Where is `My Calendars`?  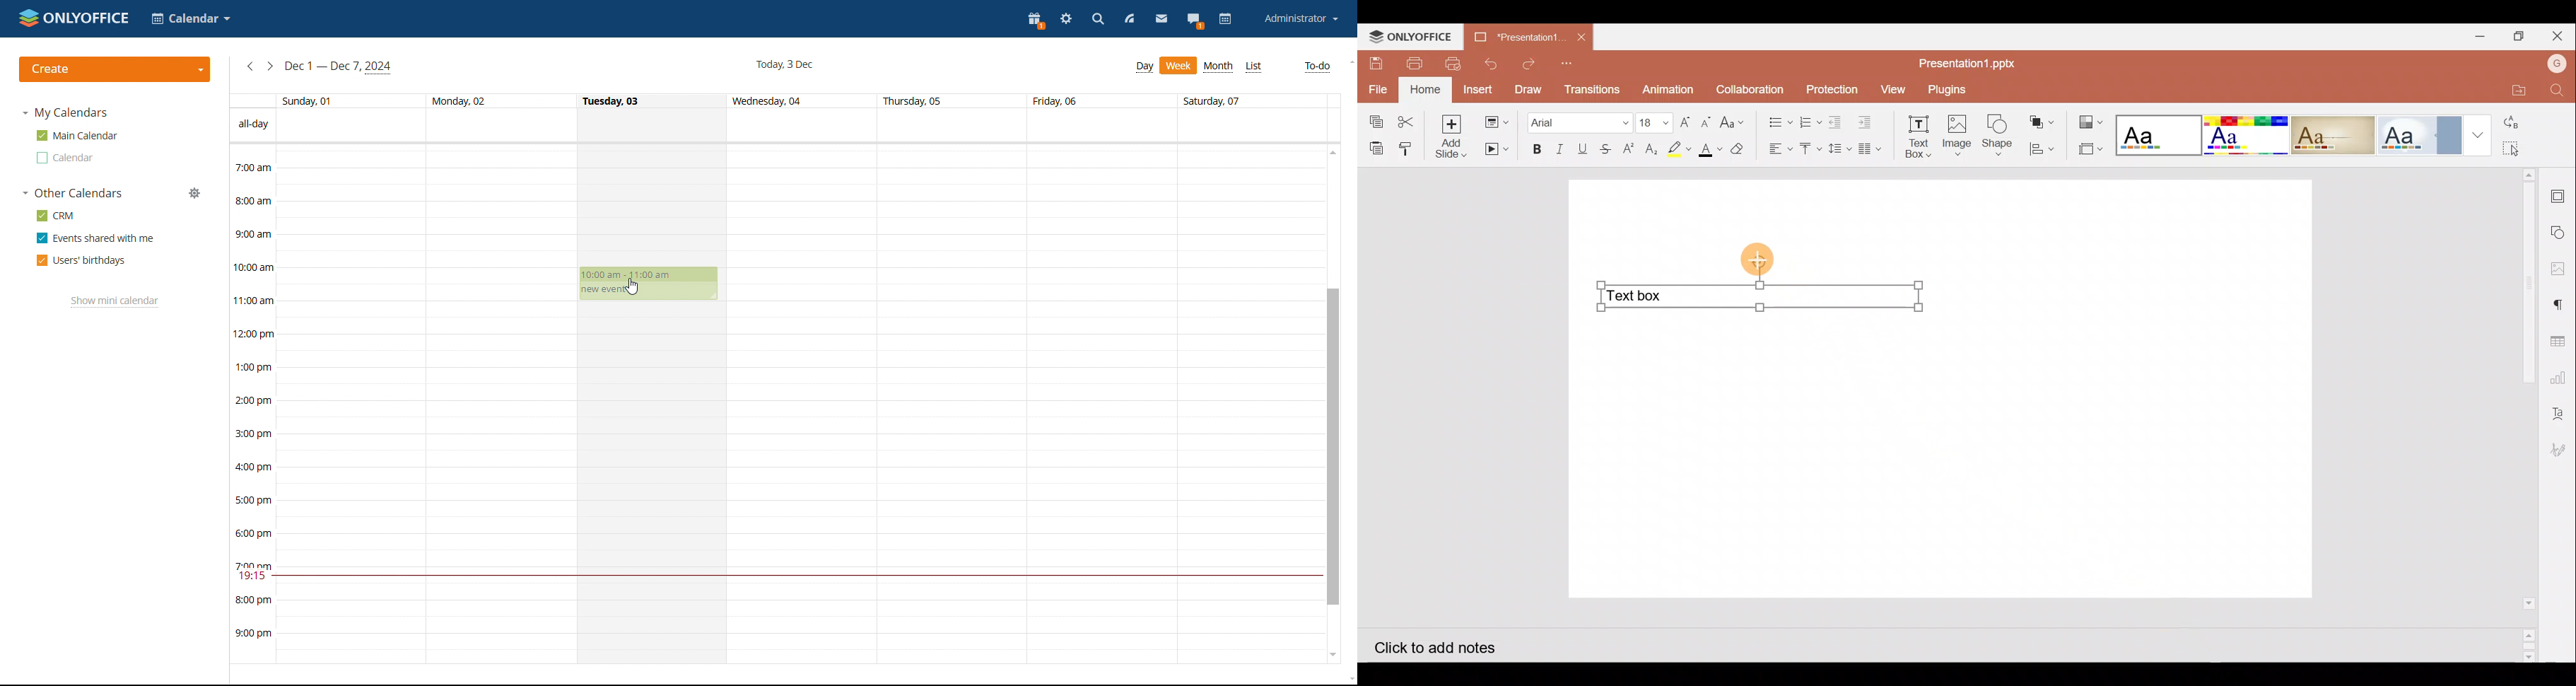 My Calendars is located at coordinates (66, 114).